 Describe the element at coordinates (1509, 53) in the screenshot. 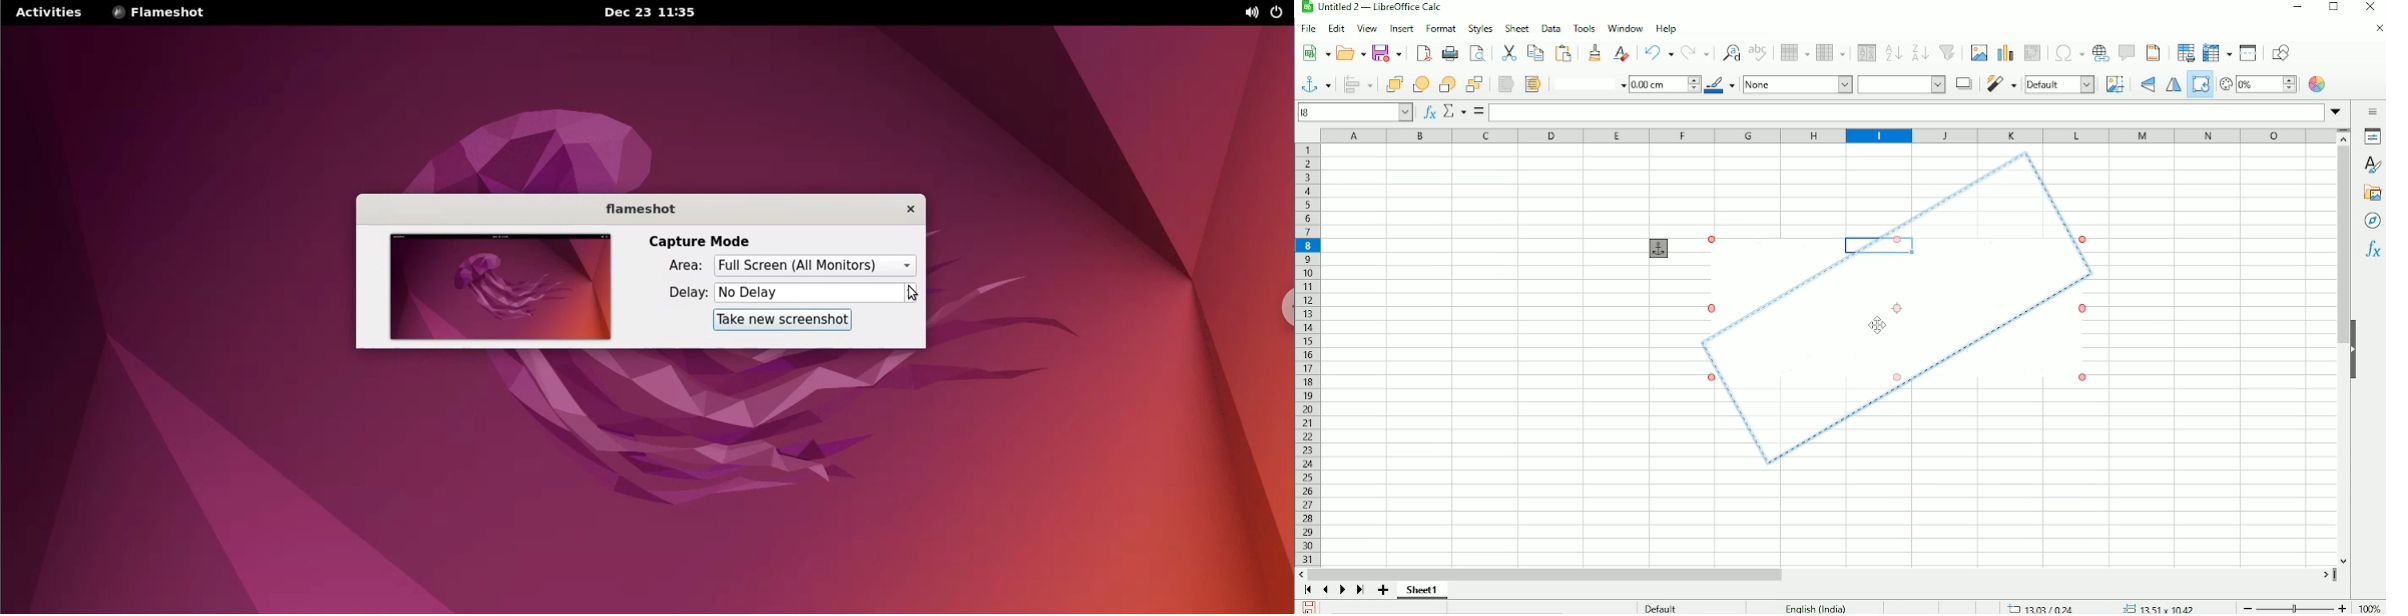

I see `Cut` at that location.